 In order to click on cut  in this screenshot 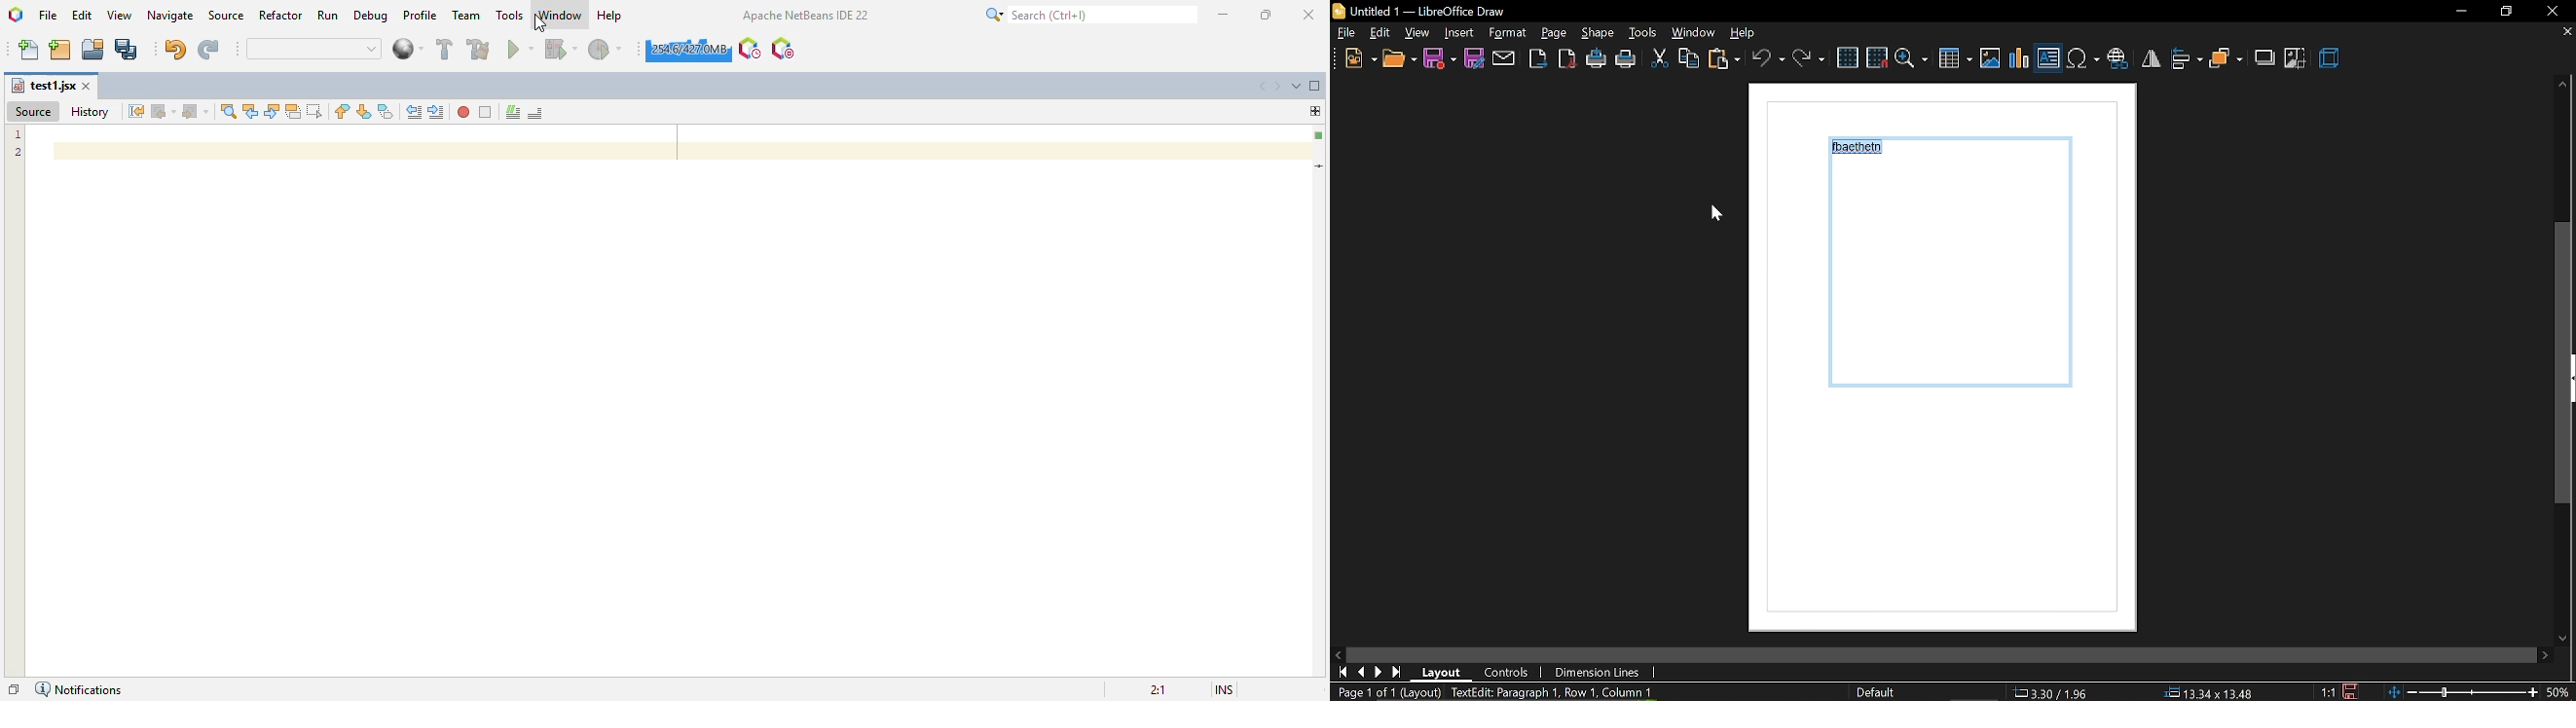, I will do `click(1659, 60)`.